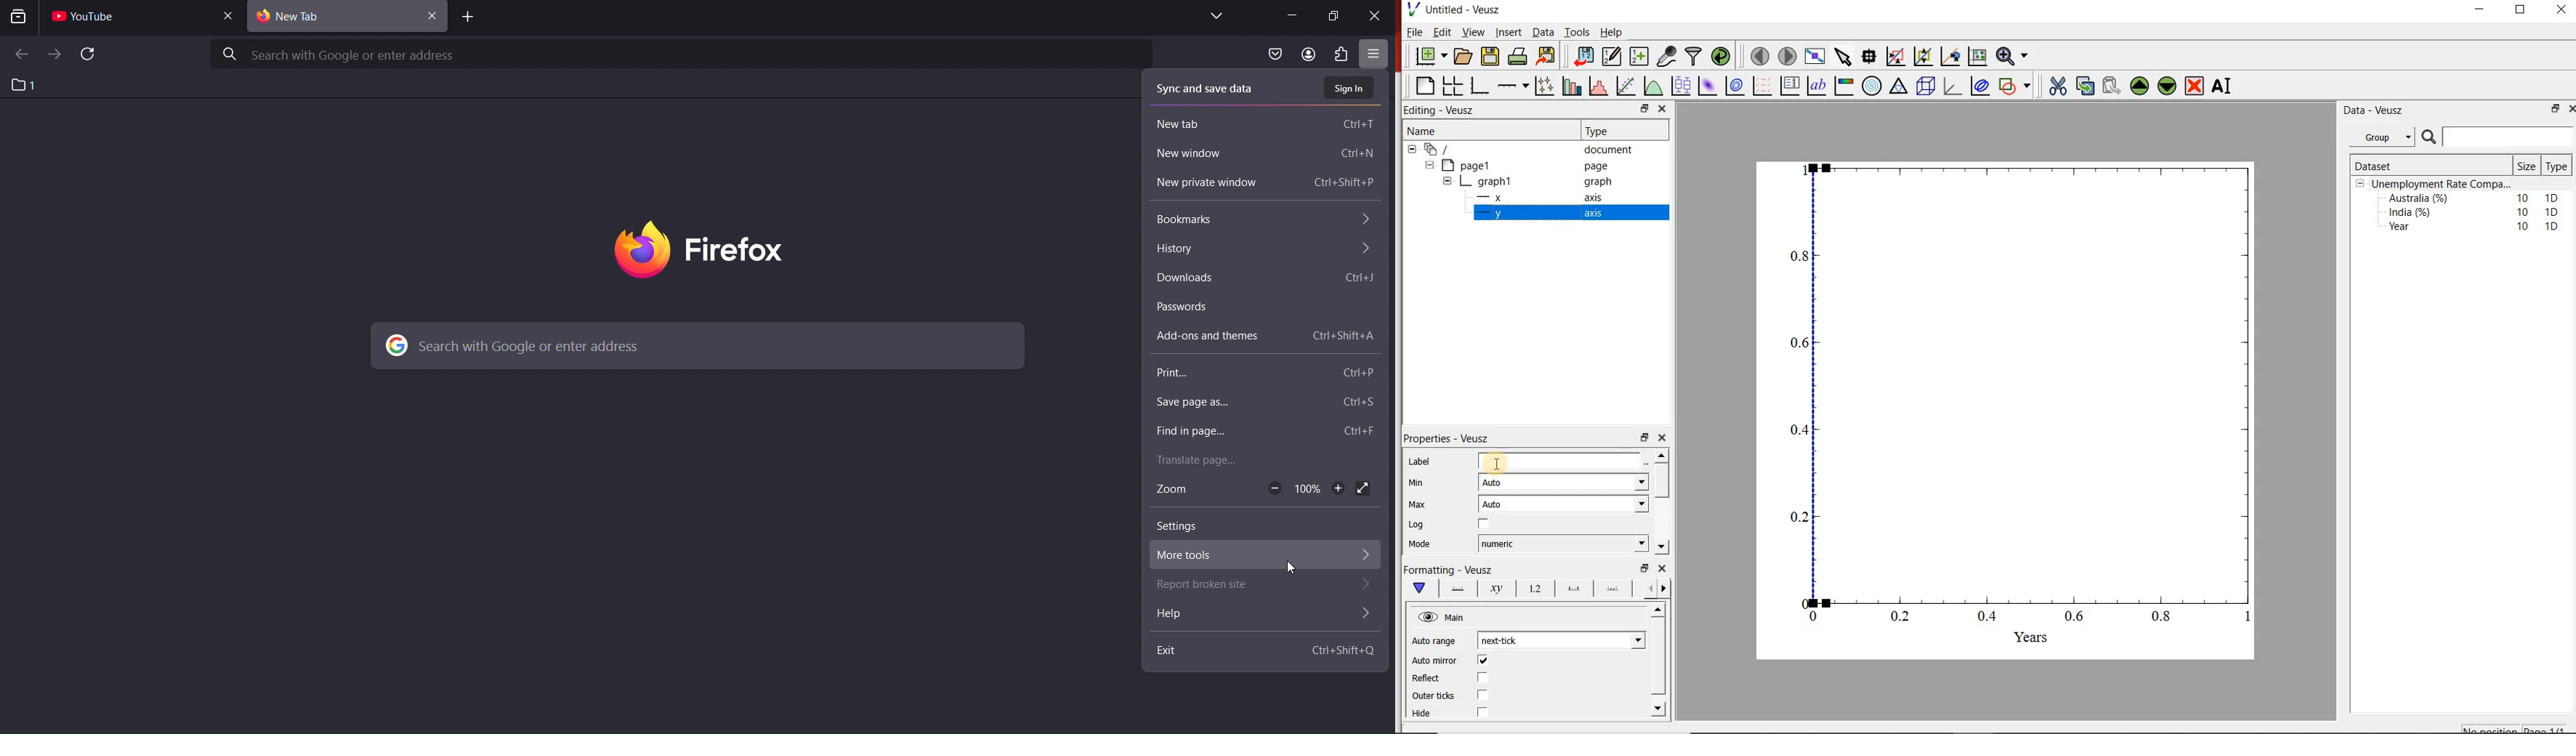 The height and width of the screenshot is (756, 2576). I want to click on new tab, so click(464, 18).